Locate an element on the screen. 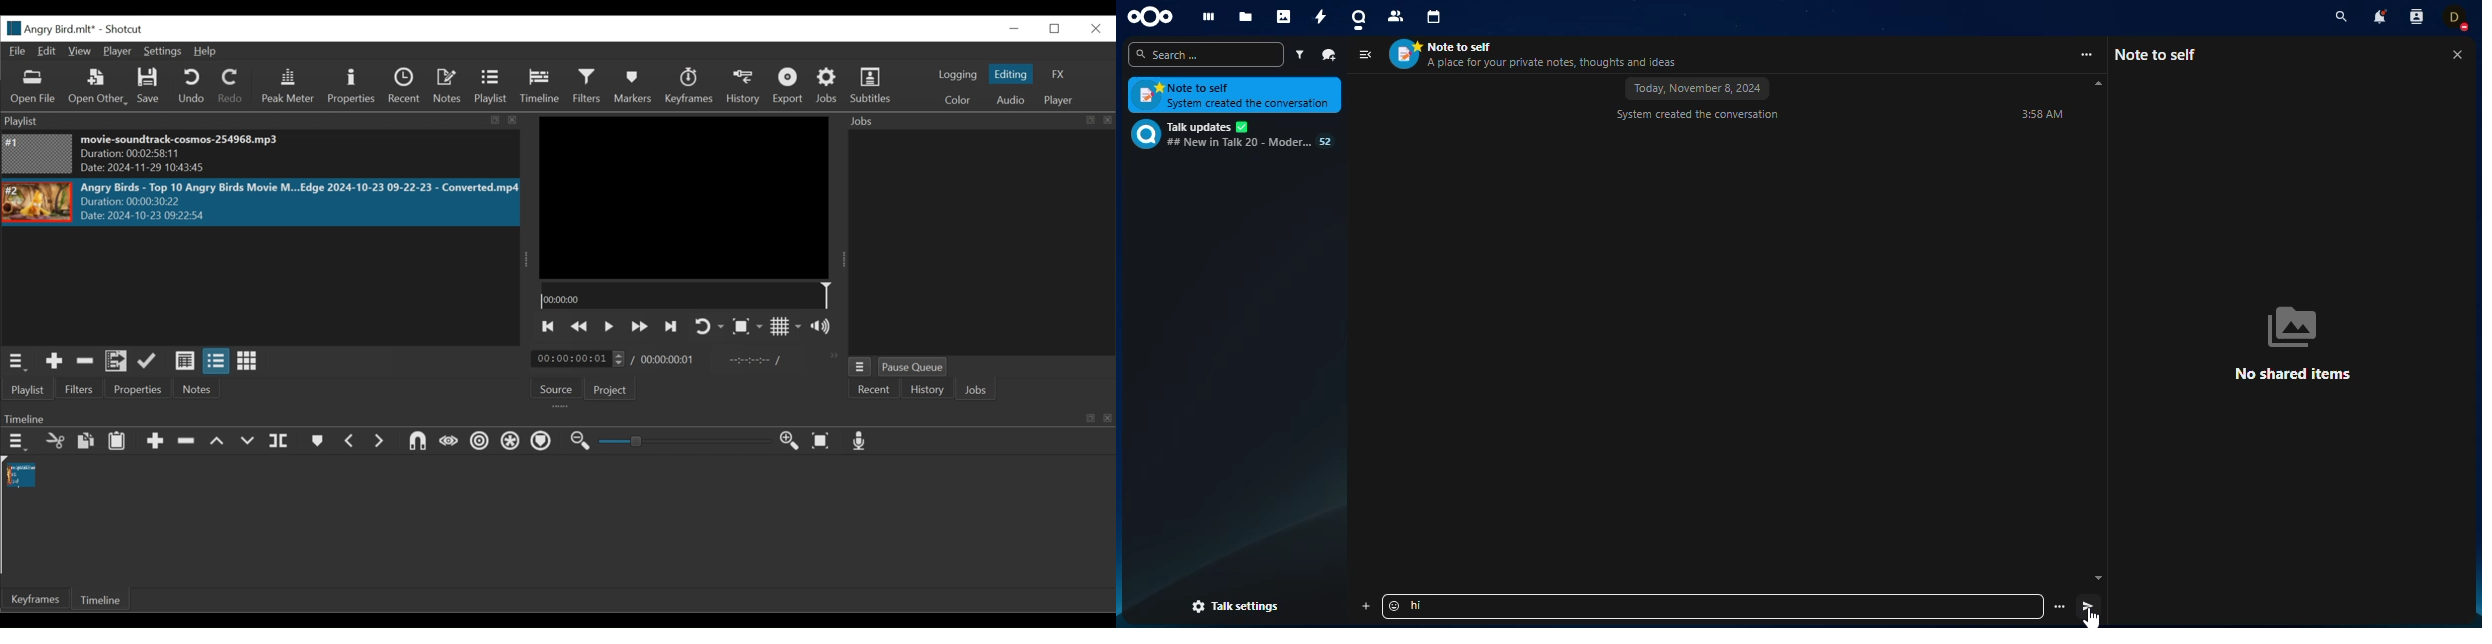 The height and width of the screenshot is (644, 2492). Skip to the next point is located at coordinates (550, 327).